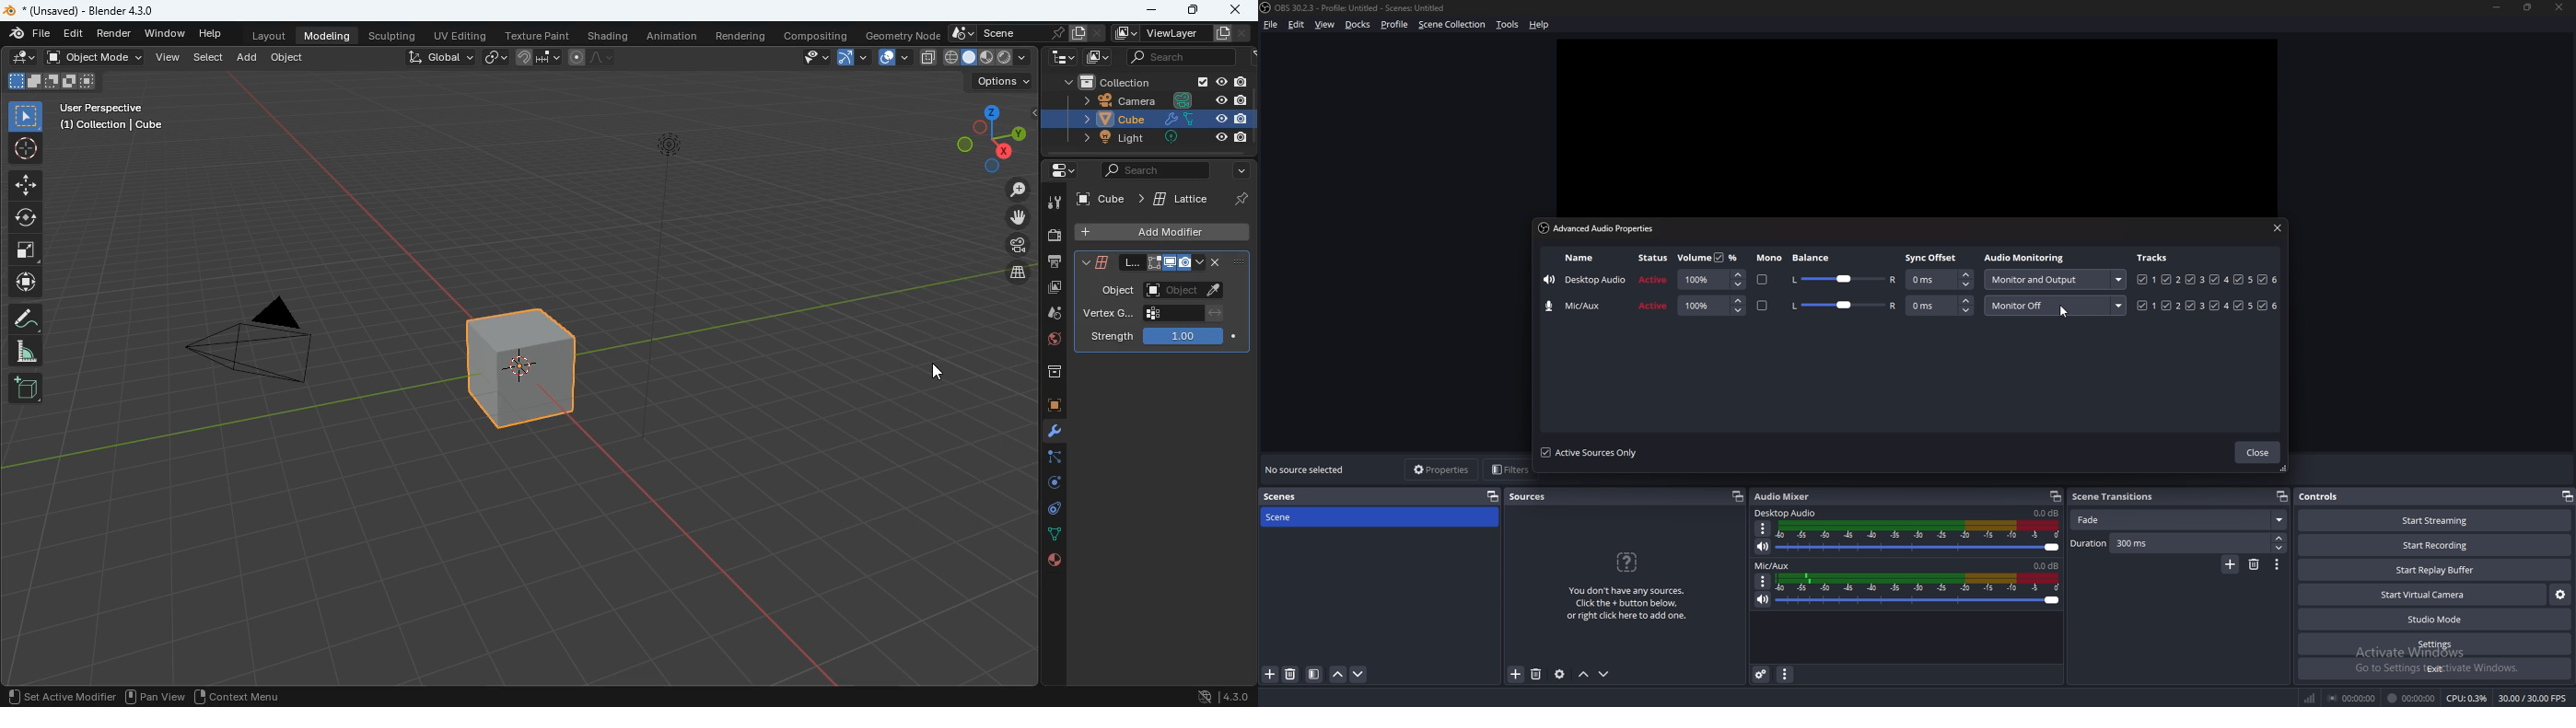  Describe the element at coordinates (1055, 537) in the screenshot. I see `dots` at that location.